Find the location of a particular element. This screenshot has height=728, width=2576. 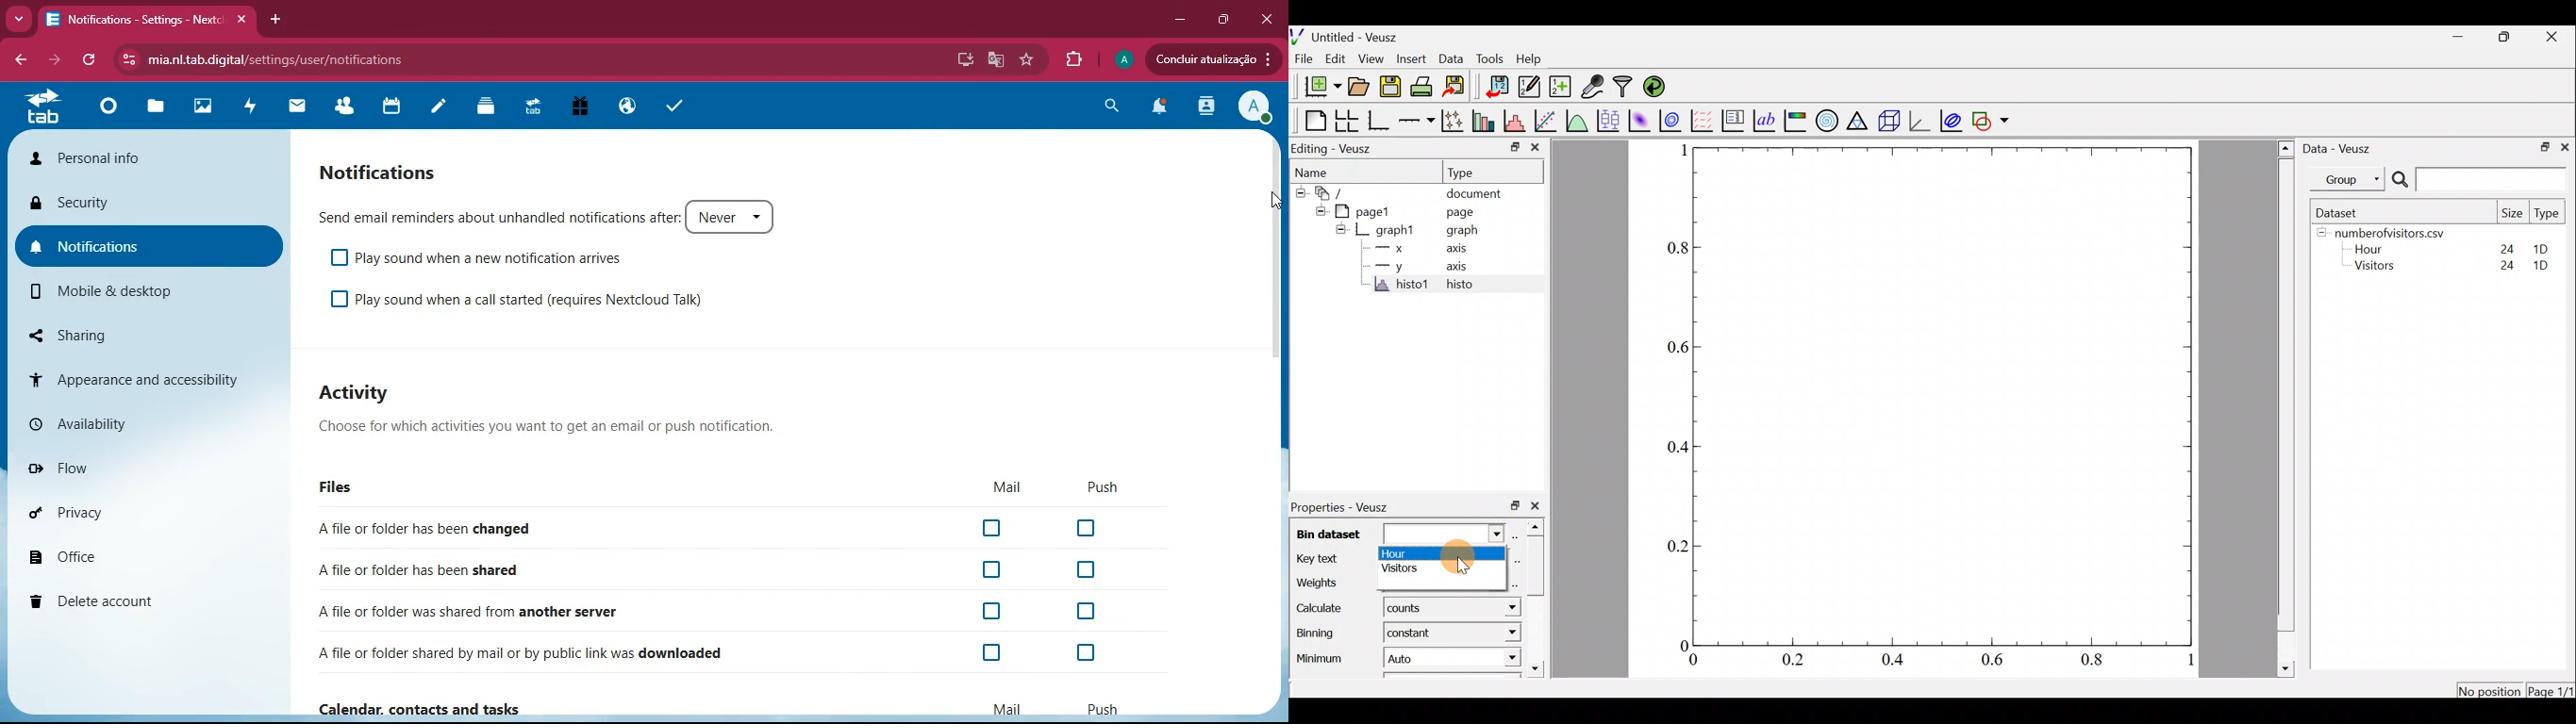

search is located at coordinates (1115, 106).